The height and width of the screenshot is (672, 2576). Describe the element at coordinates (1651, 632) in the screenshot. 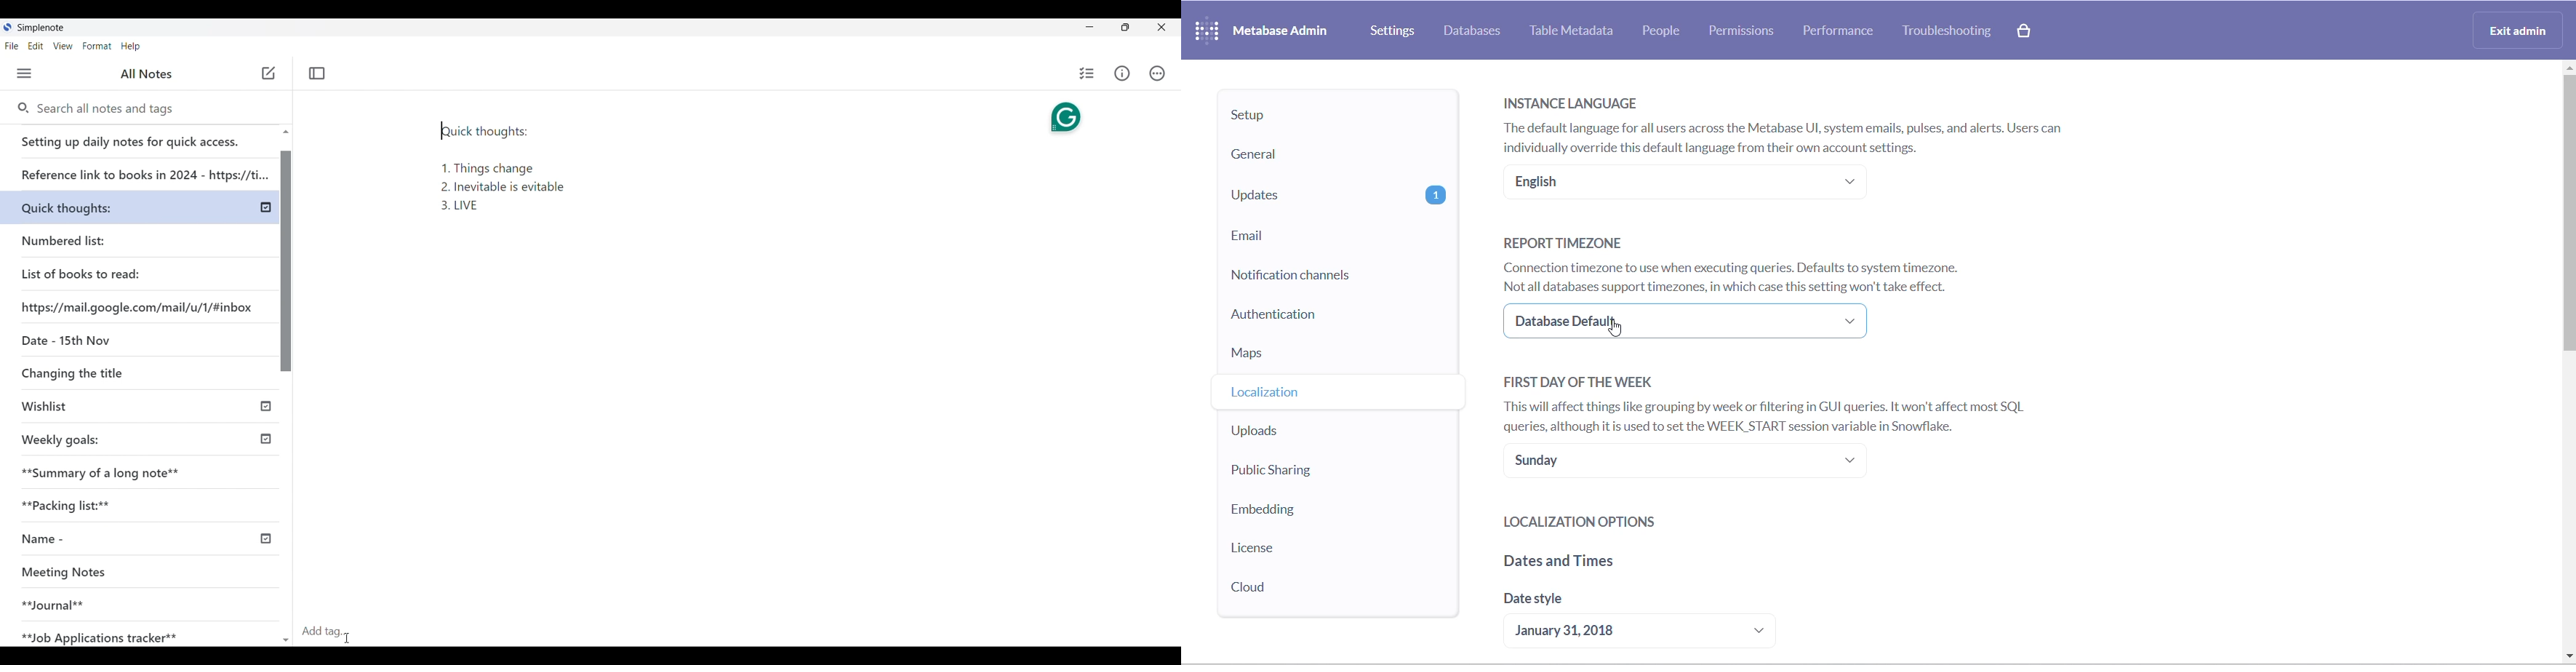

I see `date style options` at that location.